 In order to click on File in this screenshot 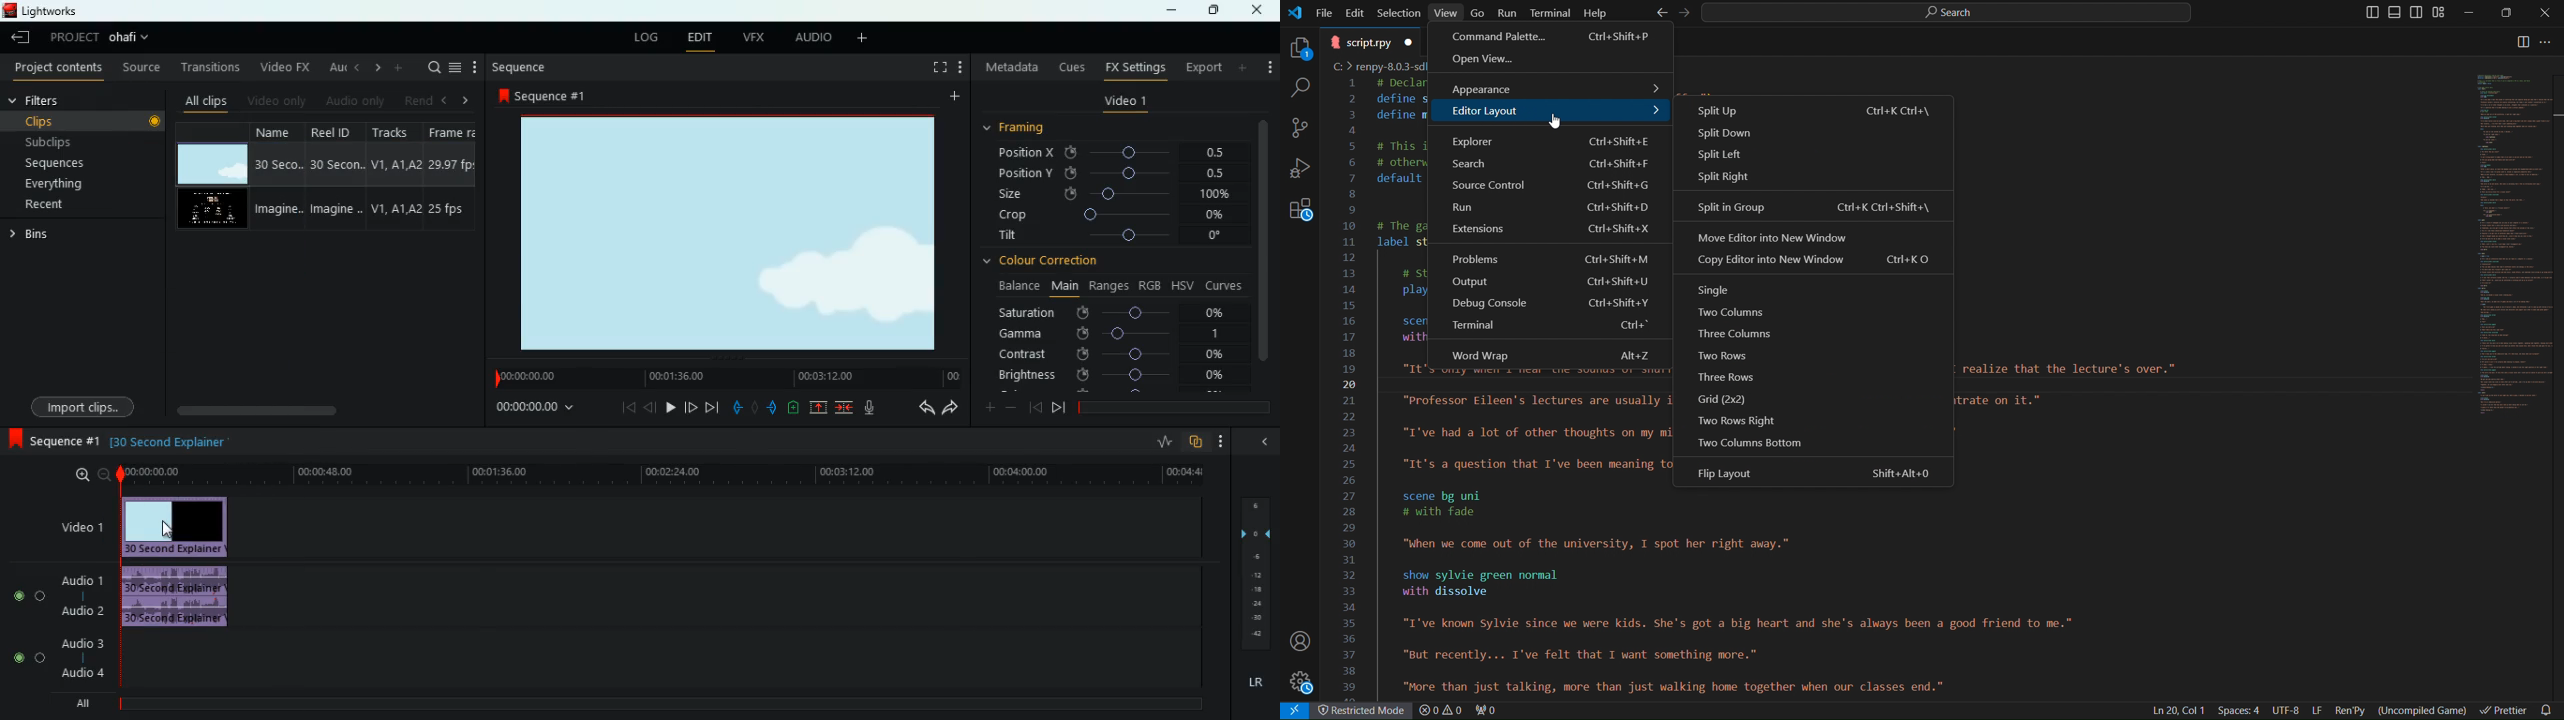, I will do `click(1326, 11)`.